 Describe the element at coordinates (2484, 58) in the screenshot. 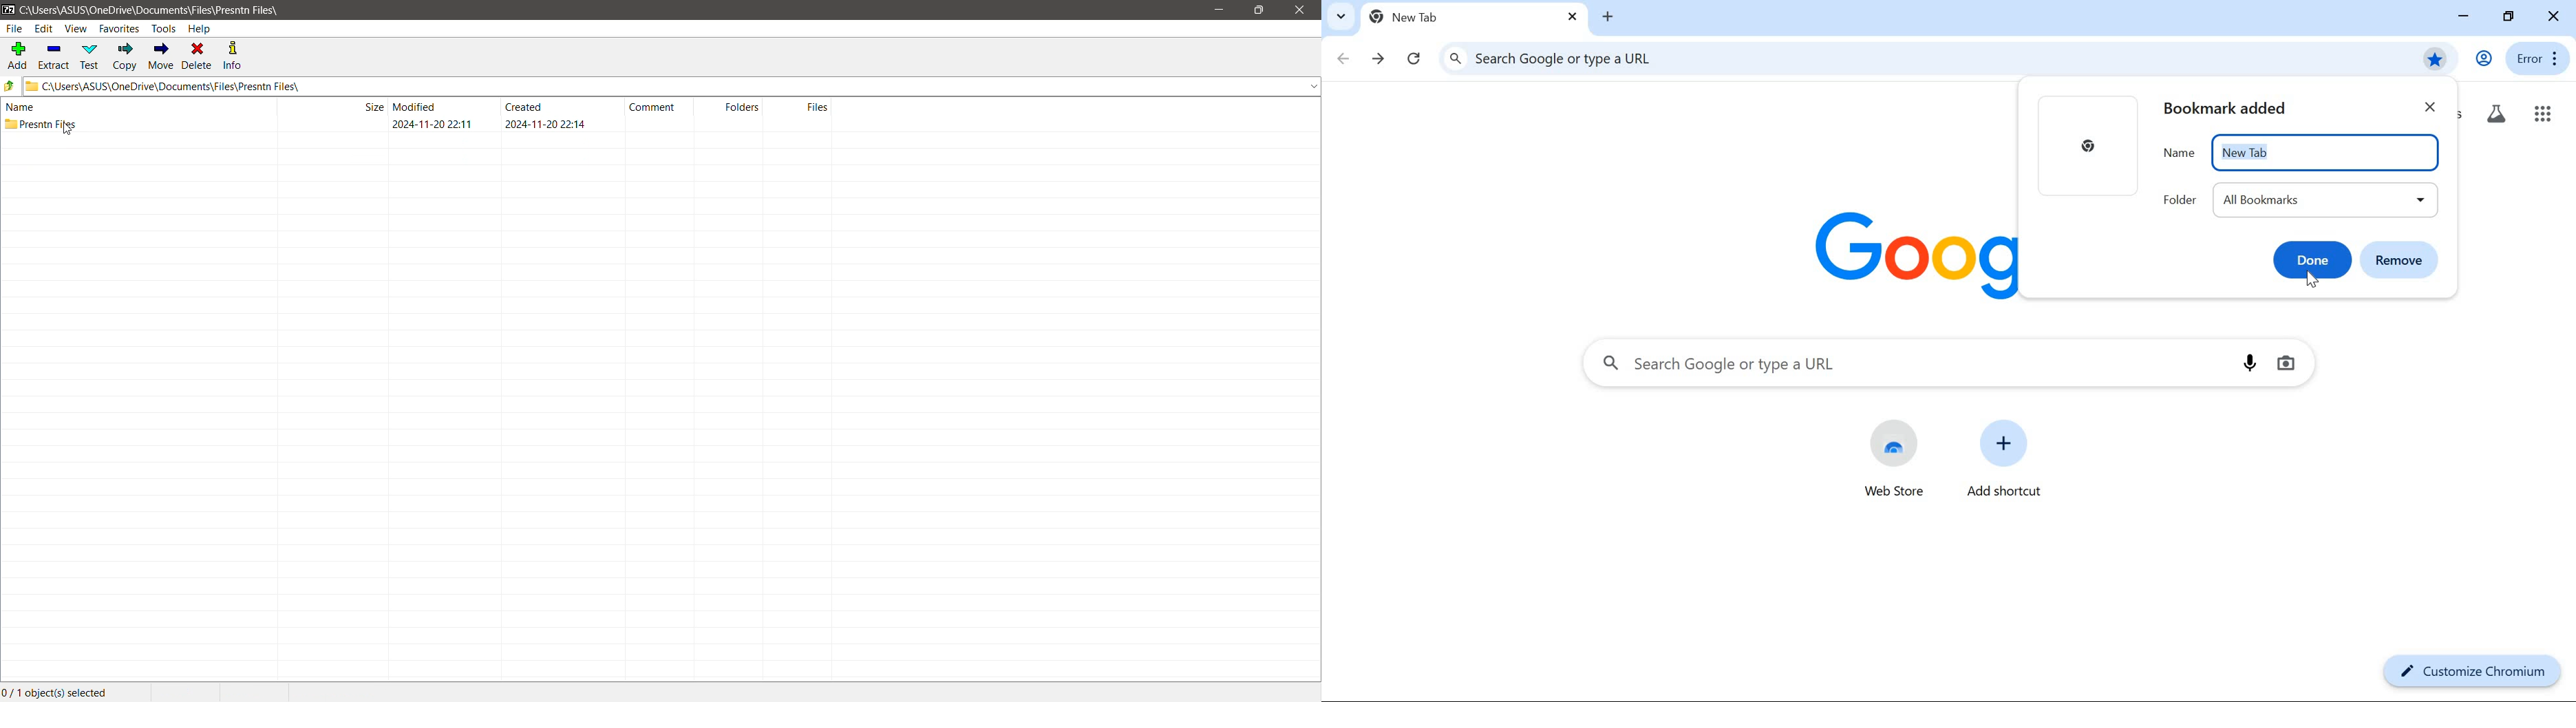

I see `user profile` at that location.